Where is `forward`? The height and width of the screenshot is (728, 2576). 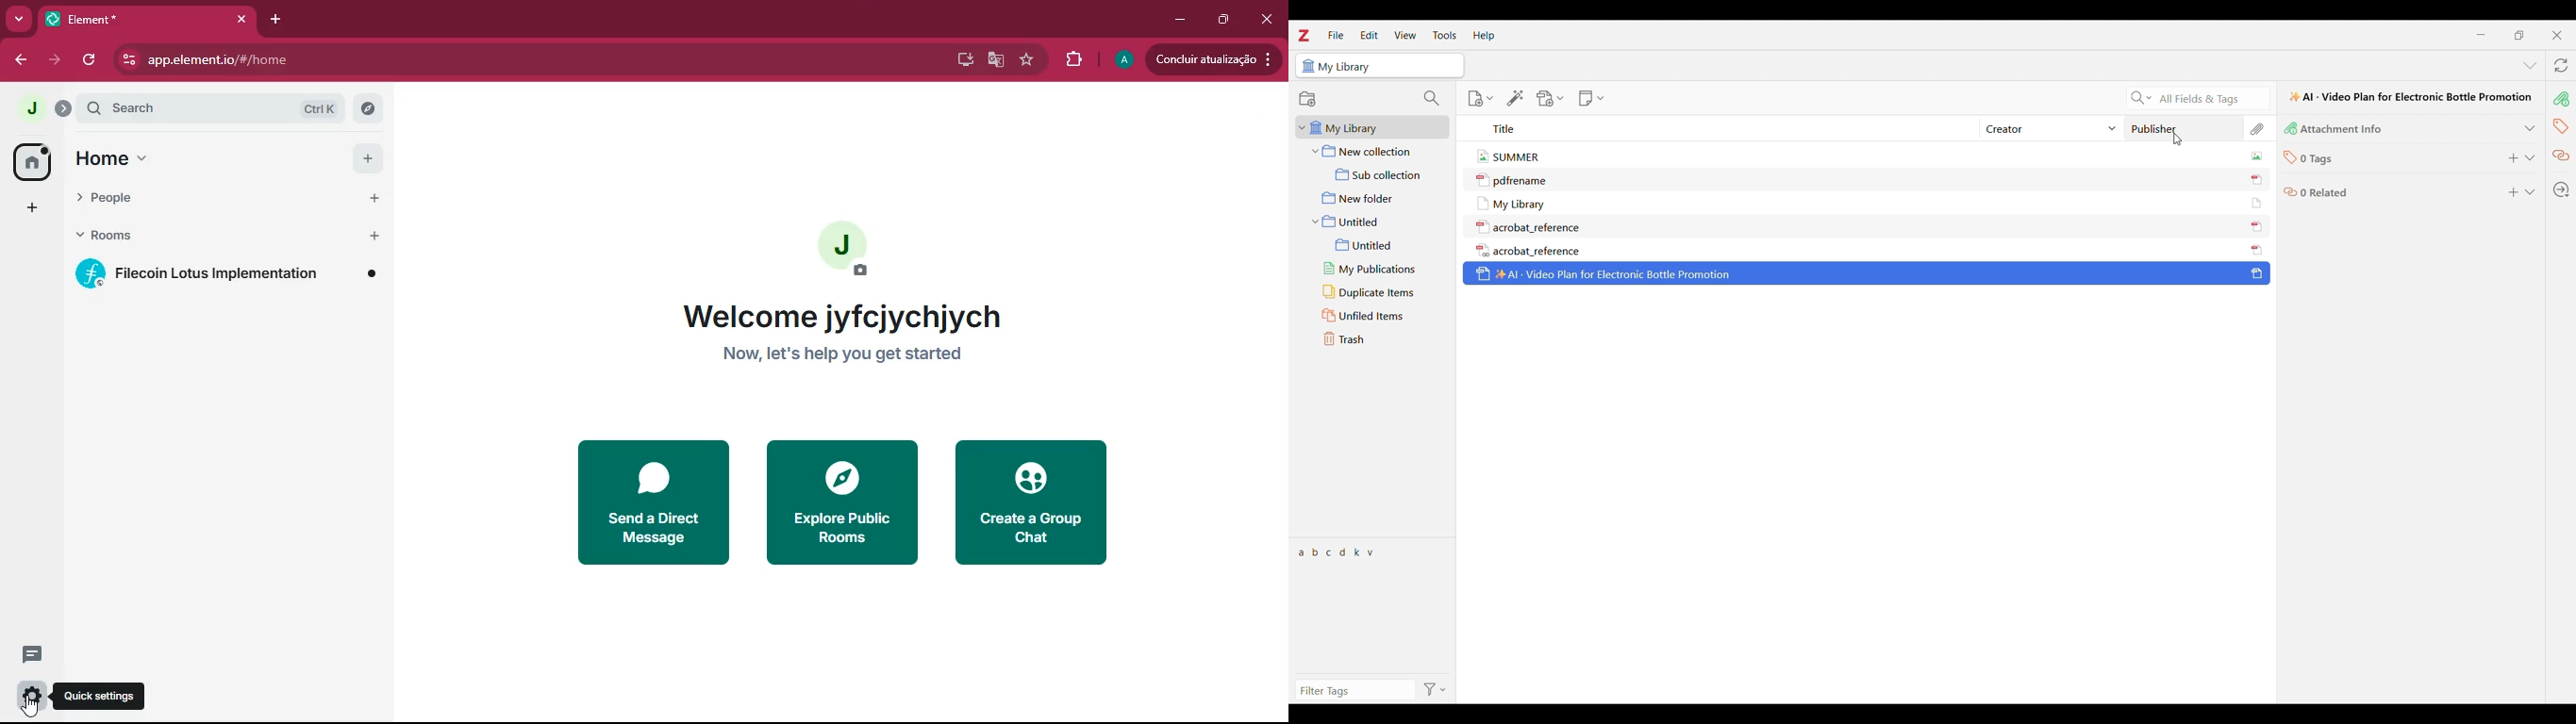 forward is located at coordinates (54, 59).